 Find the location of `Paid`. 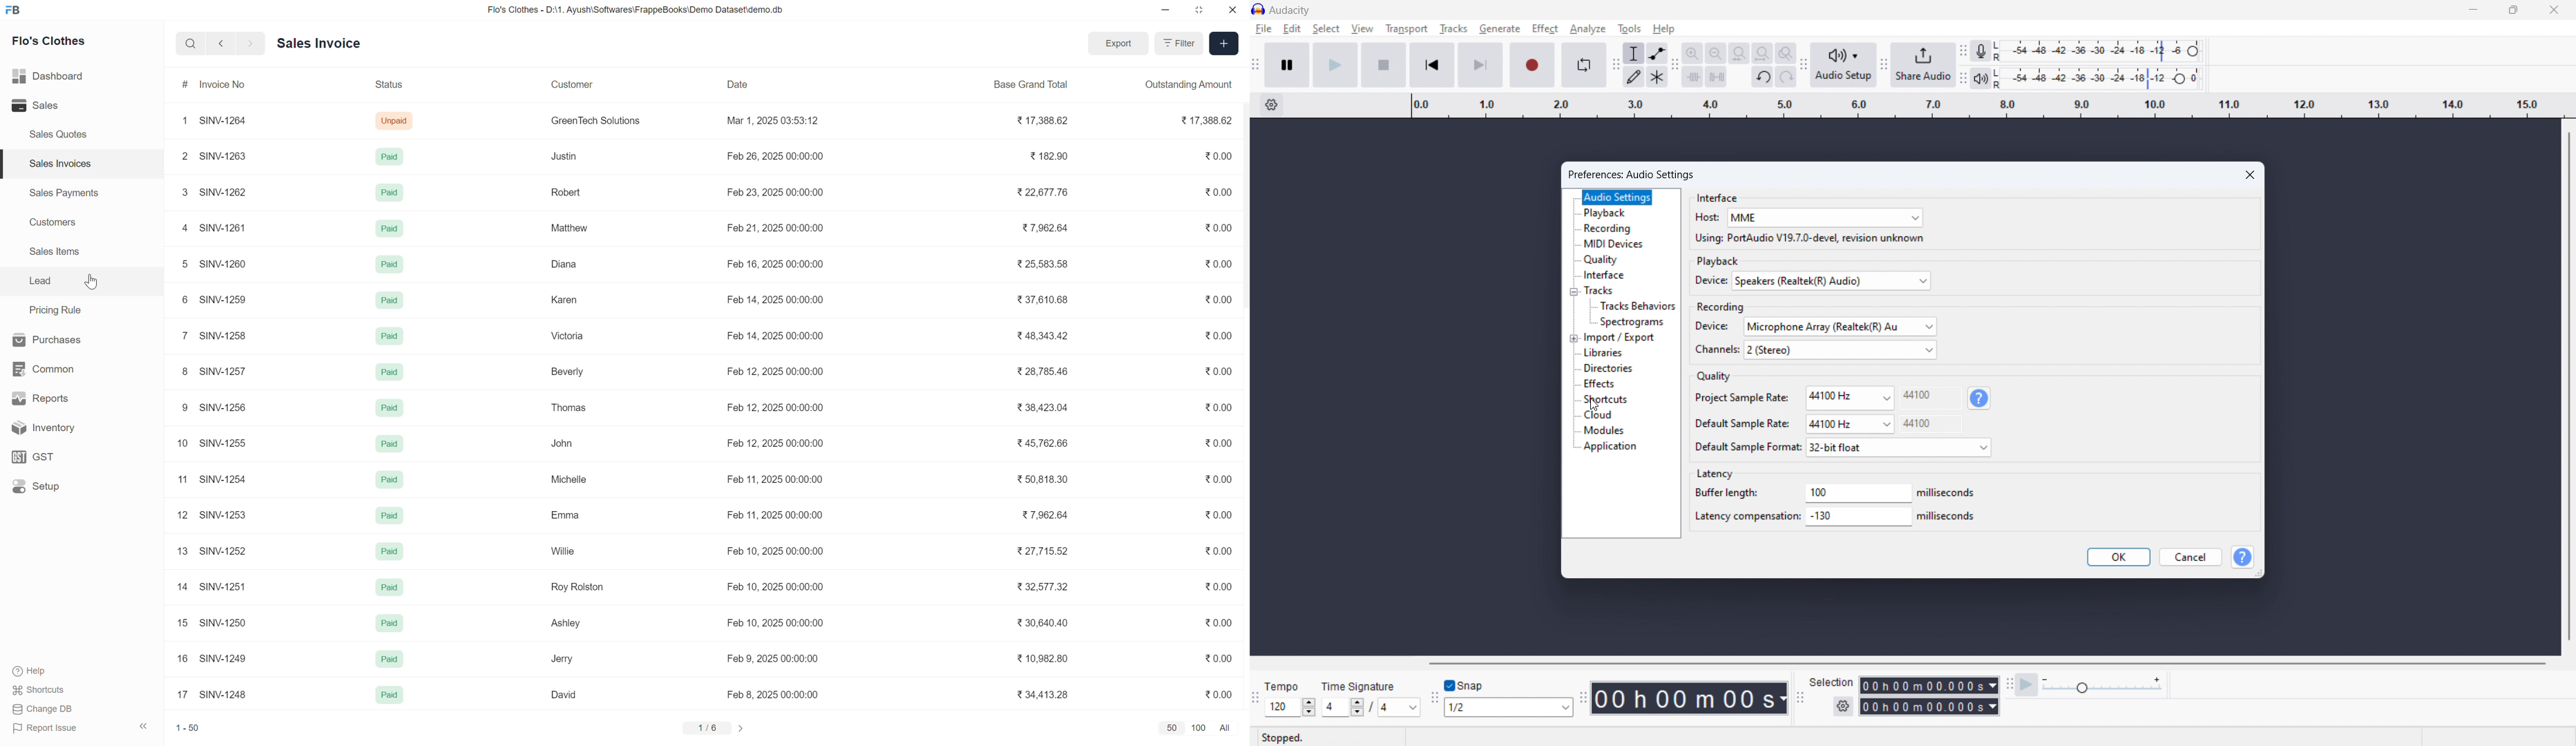

Paid is located at coordinates (393, 587).